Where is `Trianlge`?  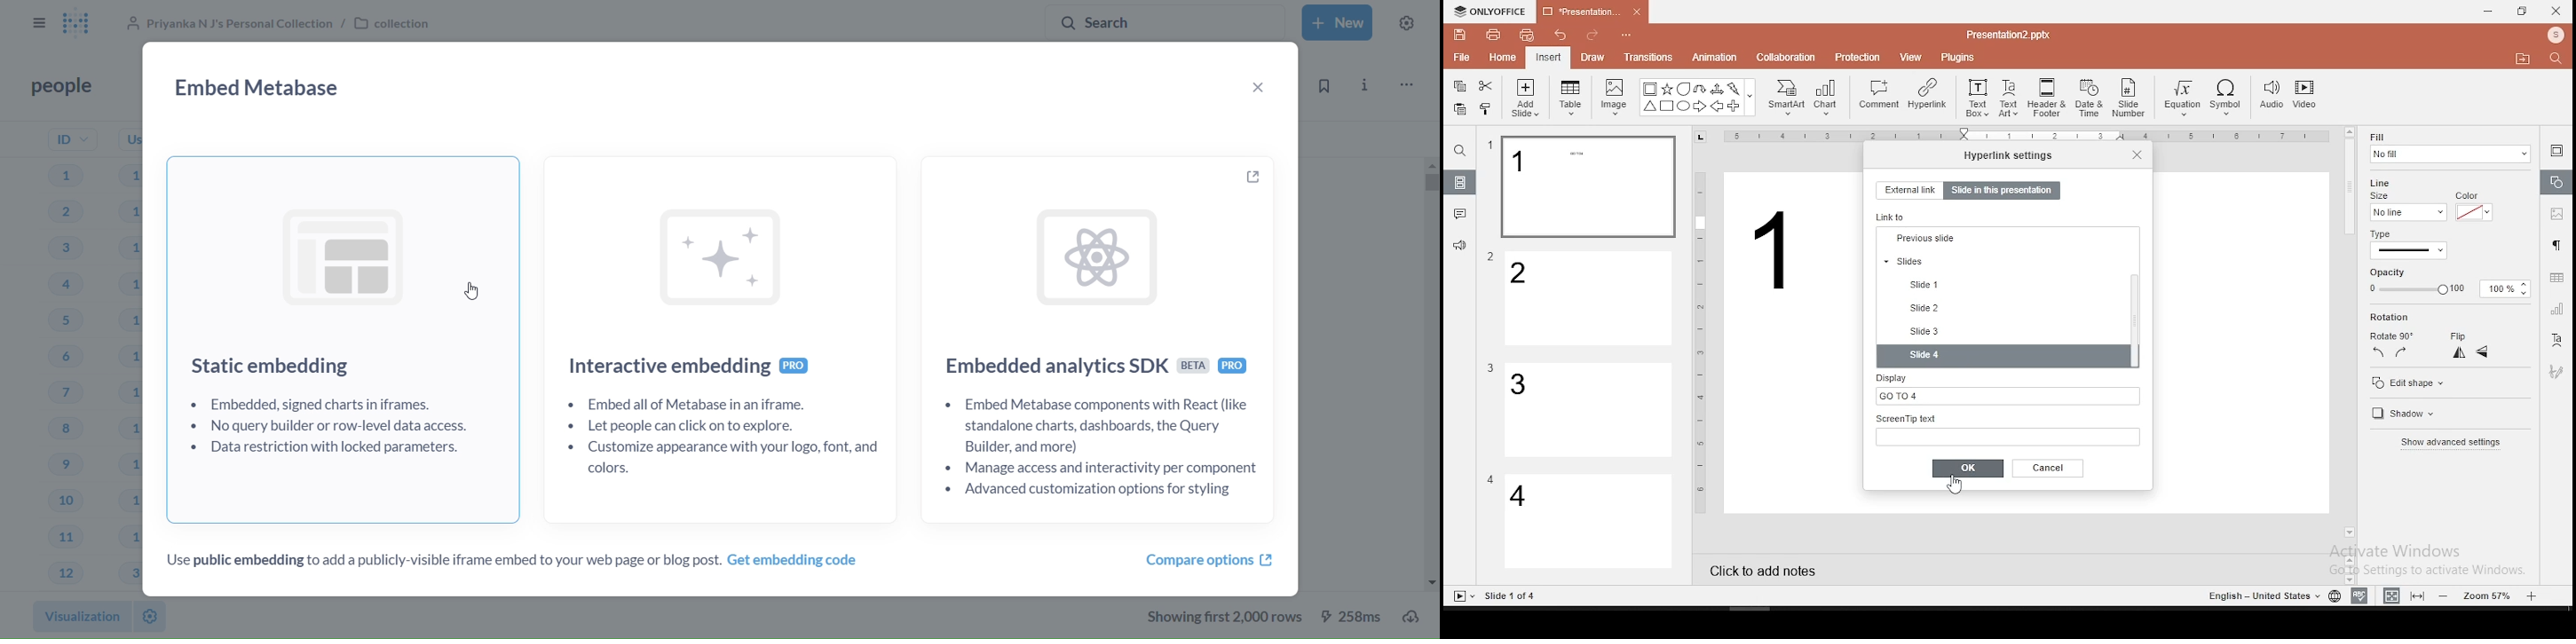 Trianlge is located at coordinates (1648, 106).